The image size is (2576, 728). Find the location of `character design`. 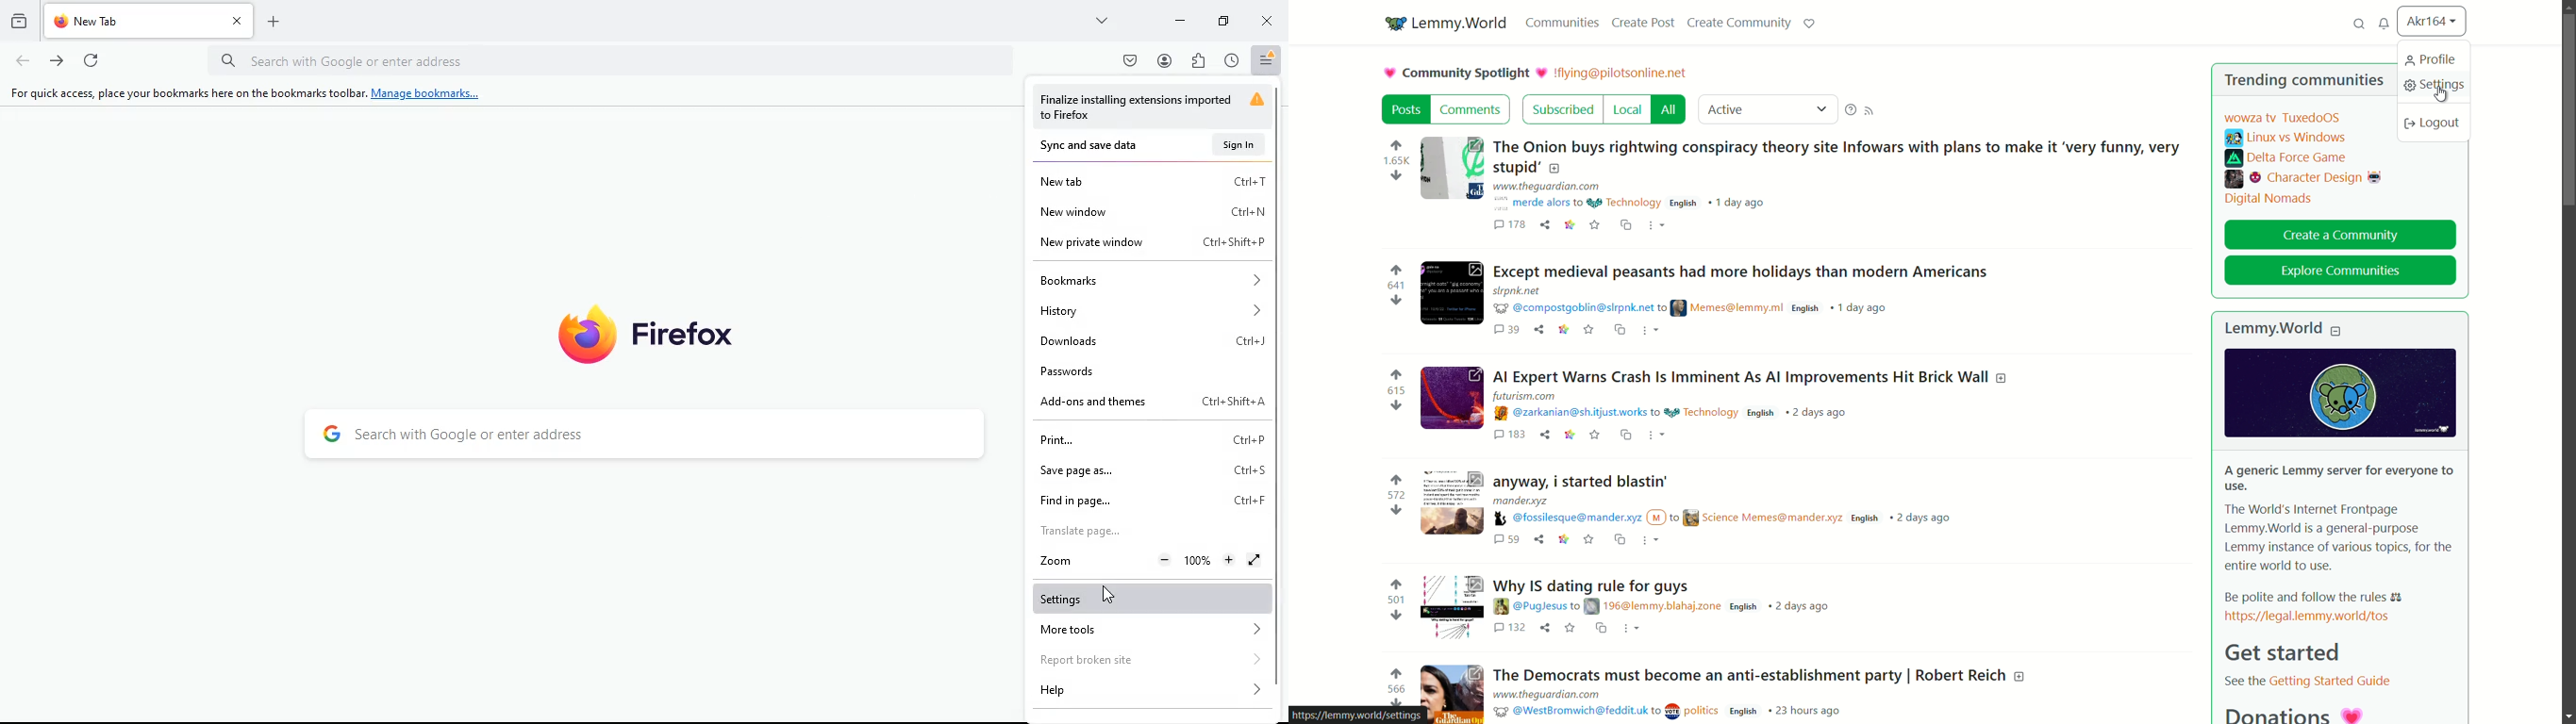

character design is located at coordinates (2304, 180).